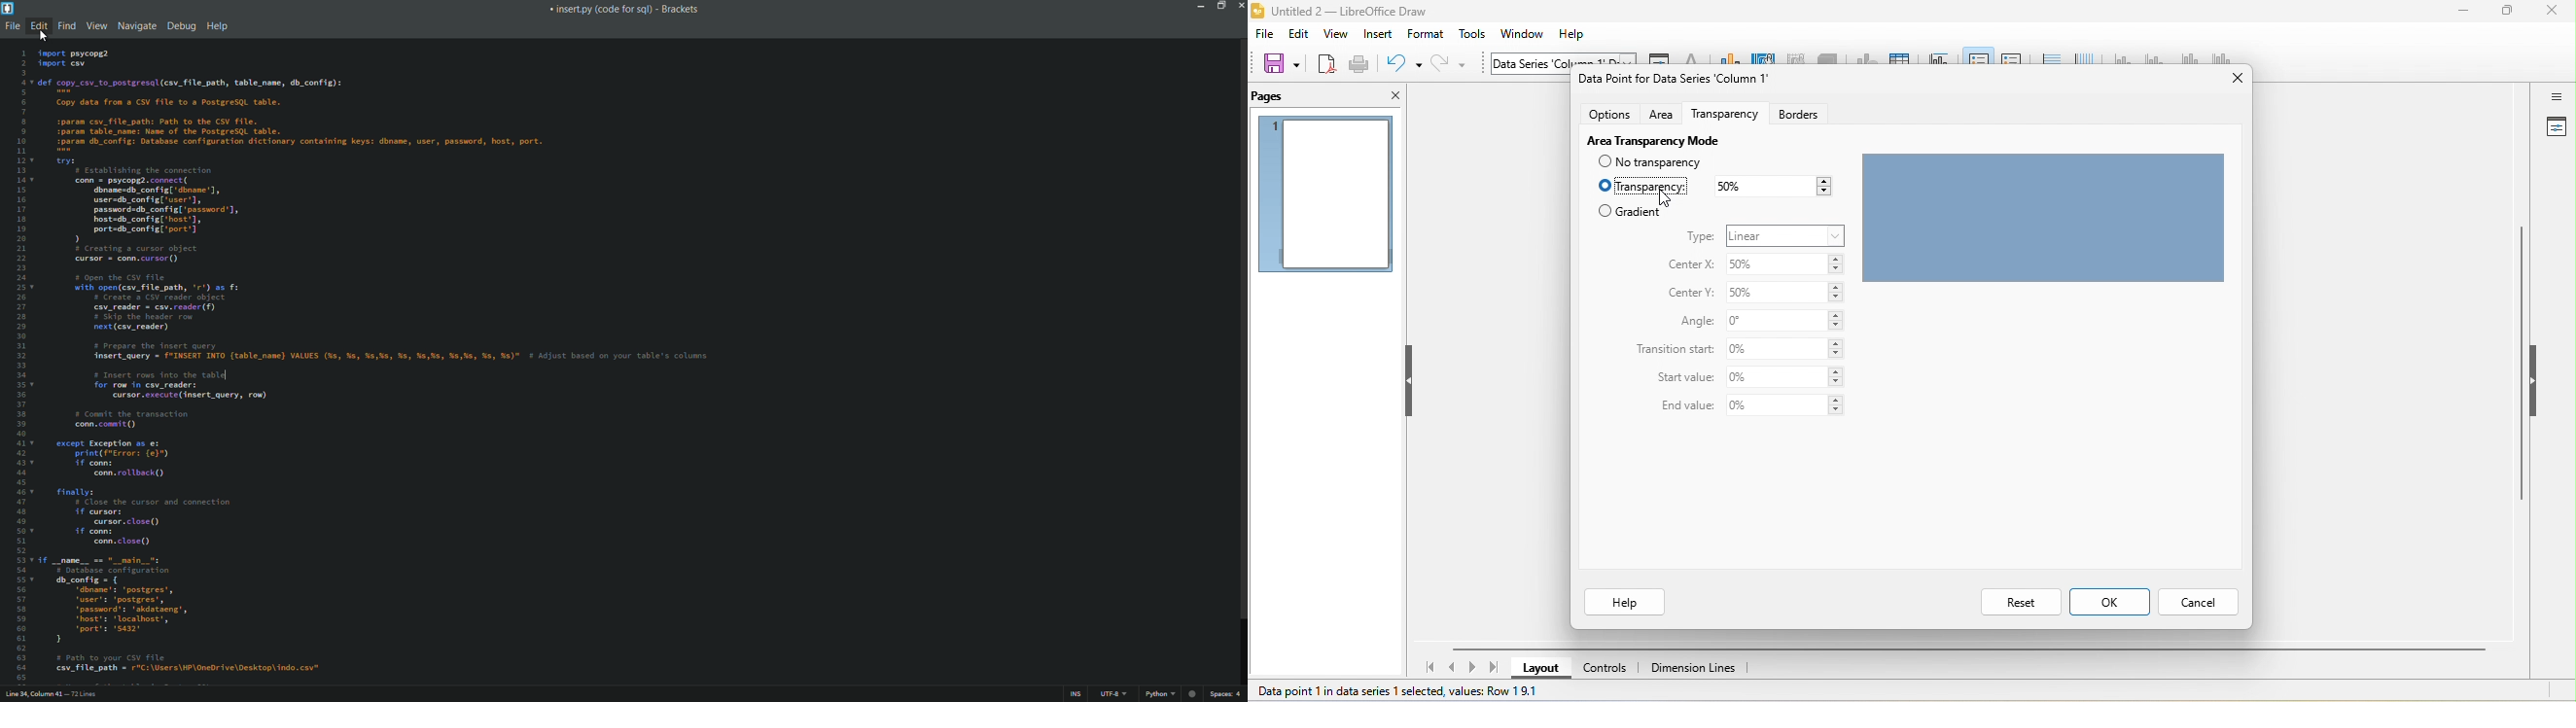  What do you see at coordinates (1662, 162) in the screenshot?
I see `no transparency` at bounding box center [1662, 162].